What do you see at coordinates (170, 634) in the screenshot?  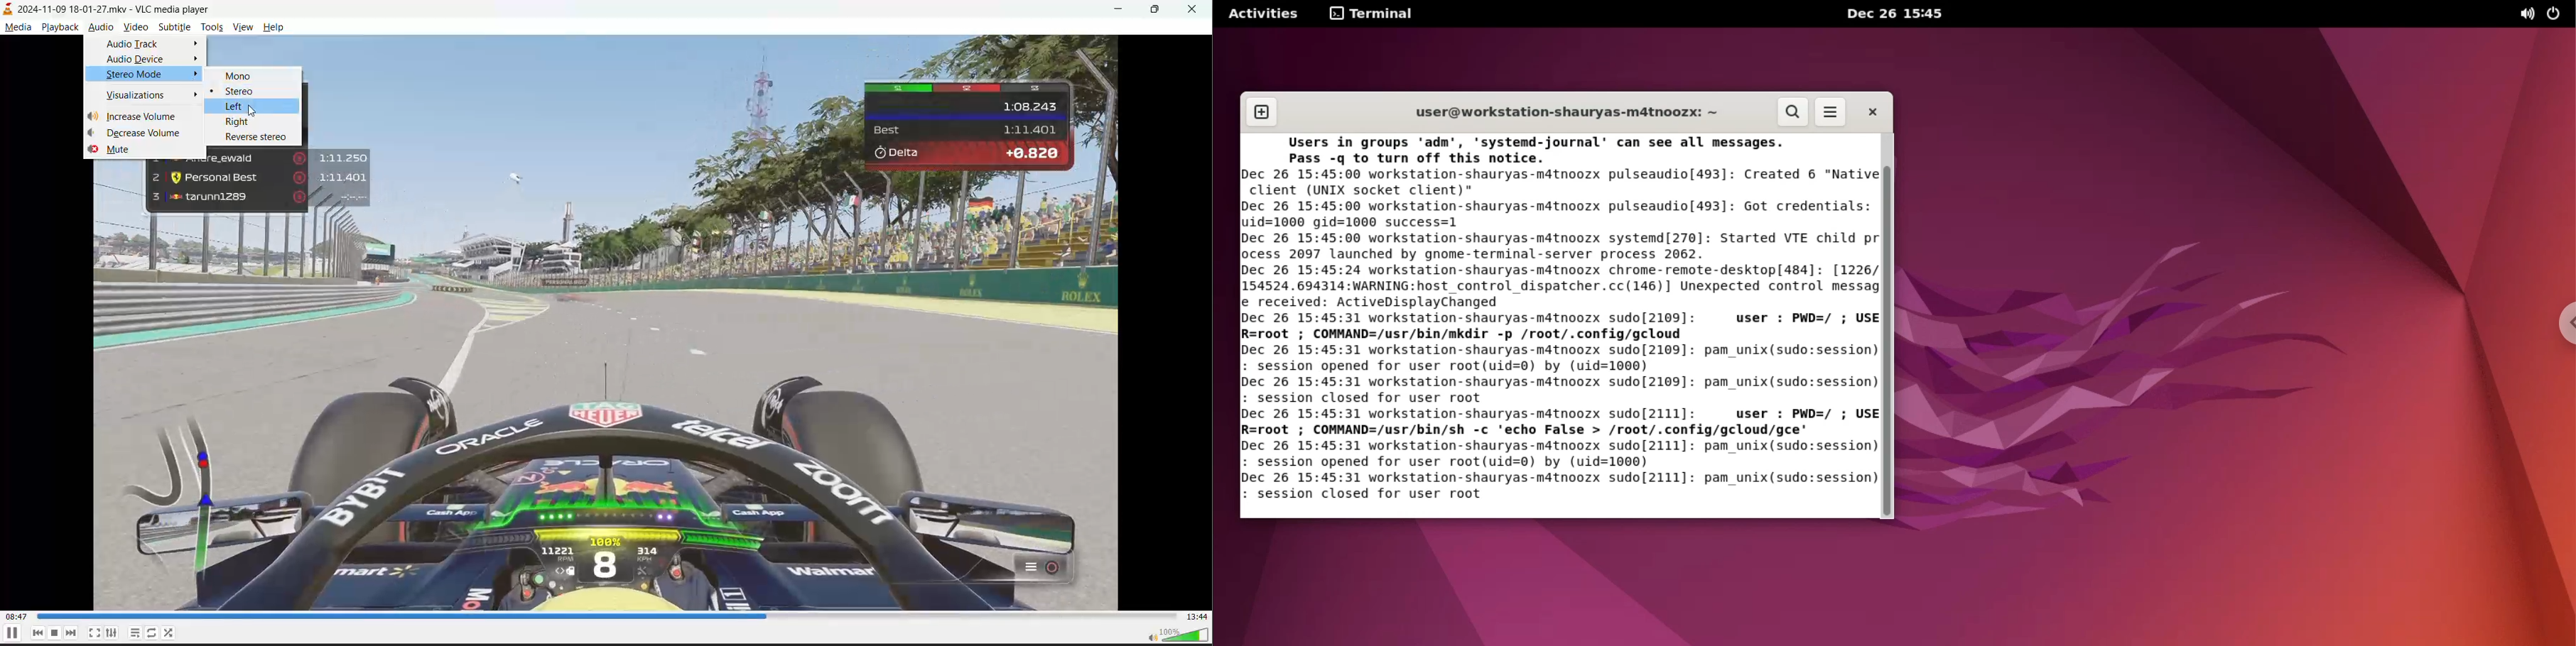 I see `random` at bounding box center [170, 634].